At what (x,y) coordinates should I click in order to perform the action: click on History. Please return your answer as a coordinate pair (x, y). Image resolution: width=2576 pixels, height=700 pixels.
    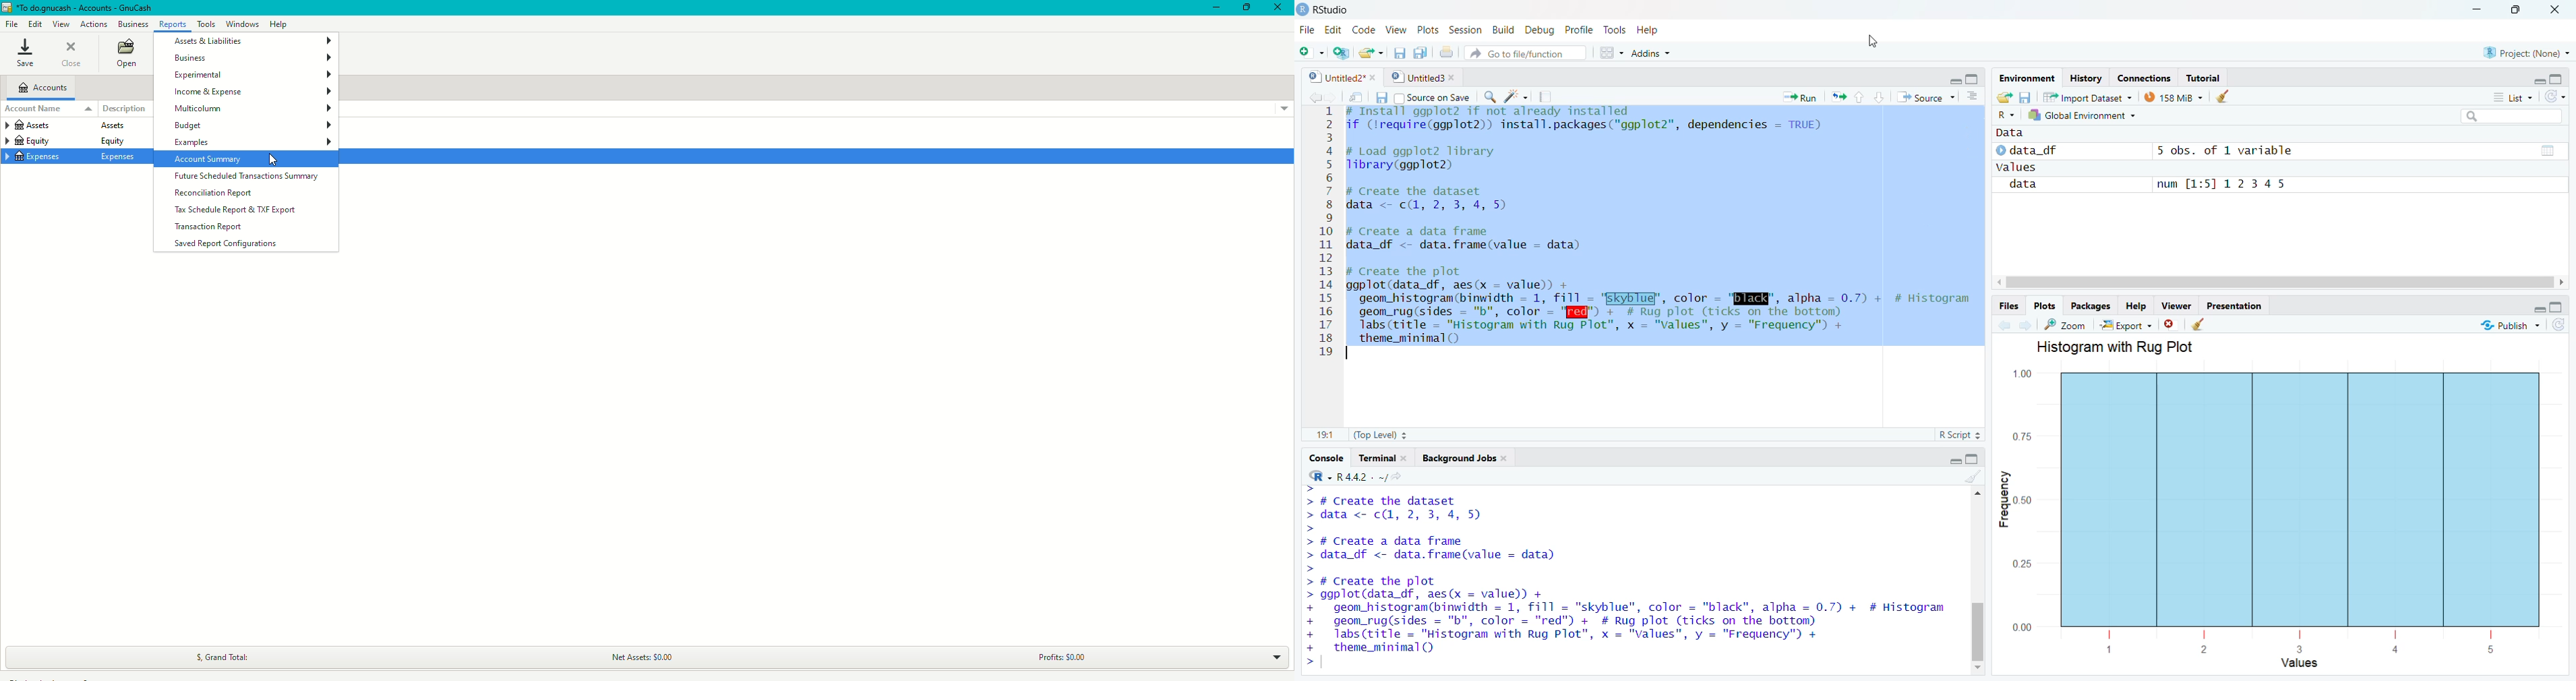
    Looking at the image, I should click on (2084, 76).